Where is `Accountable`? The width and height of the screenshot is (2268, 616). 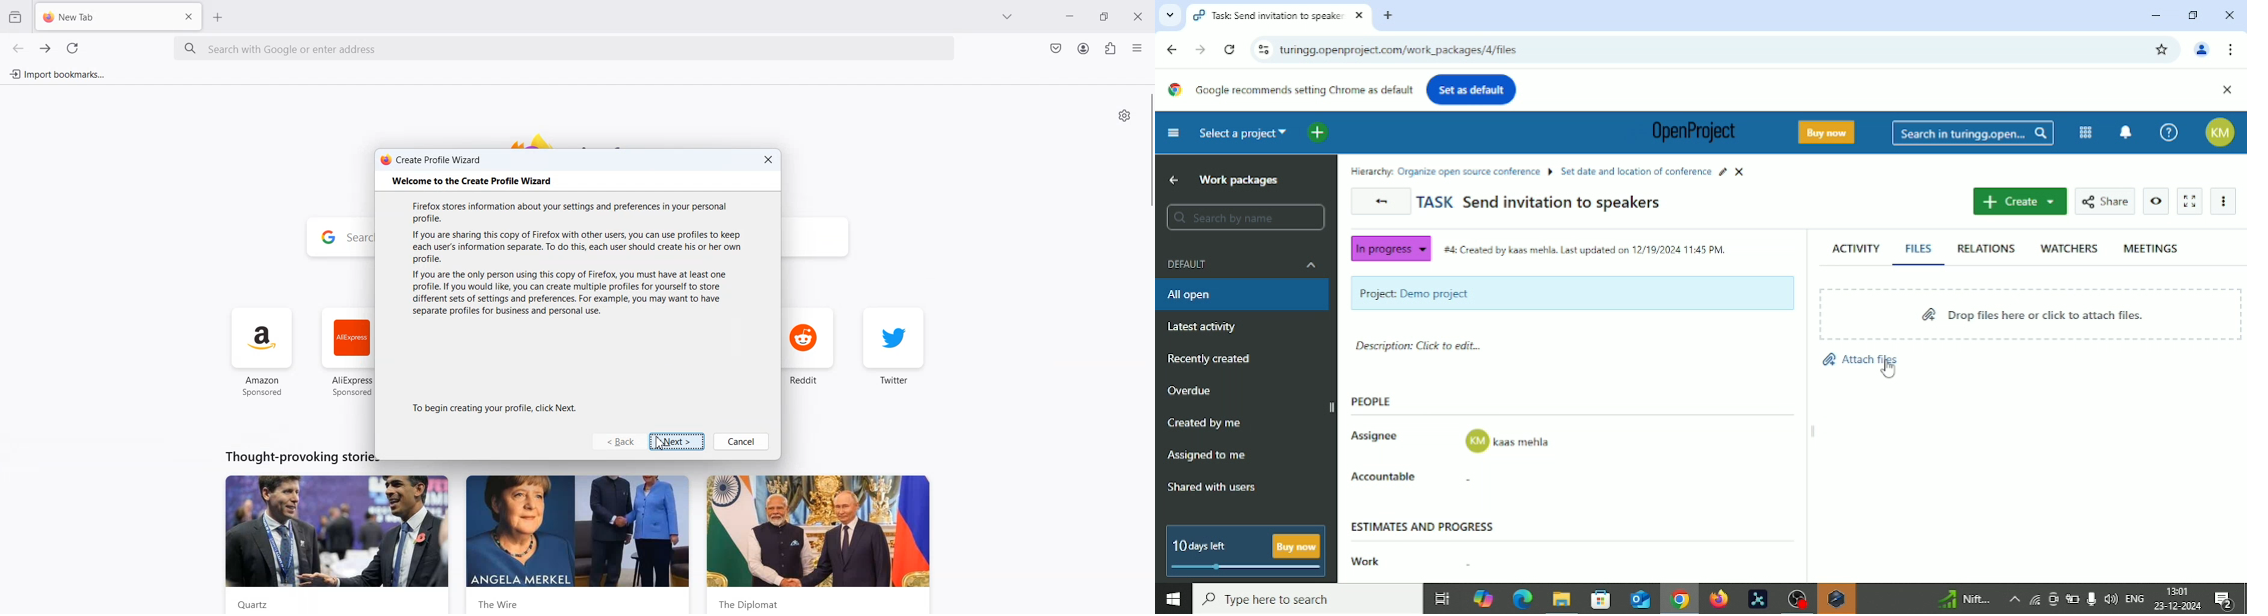 Accountable is located at coordinates (1391, 477).